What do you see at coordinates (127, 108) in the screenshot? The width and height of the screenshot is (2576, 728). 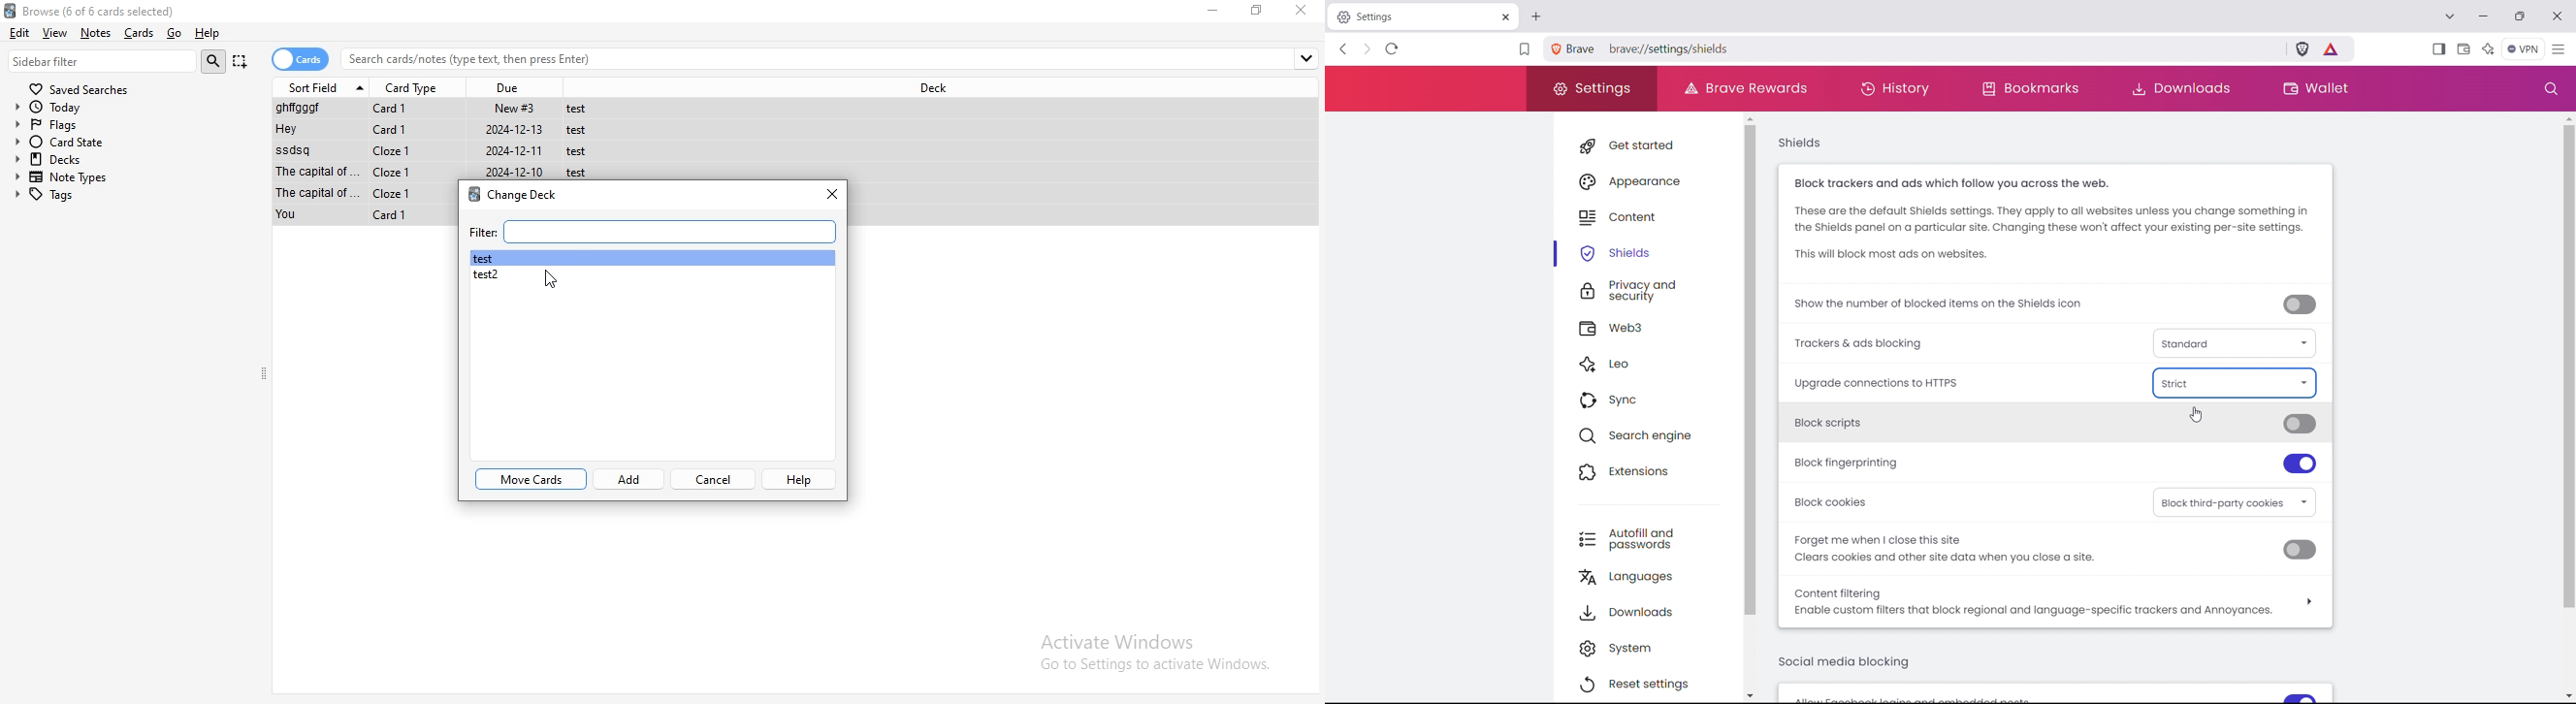 I see `today` at bounding box center [127, 108].